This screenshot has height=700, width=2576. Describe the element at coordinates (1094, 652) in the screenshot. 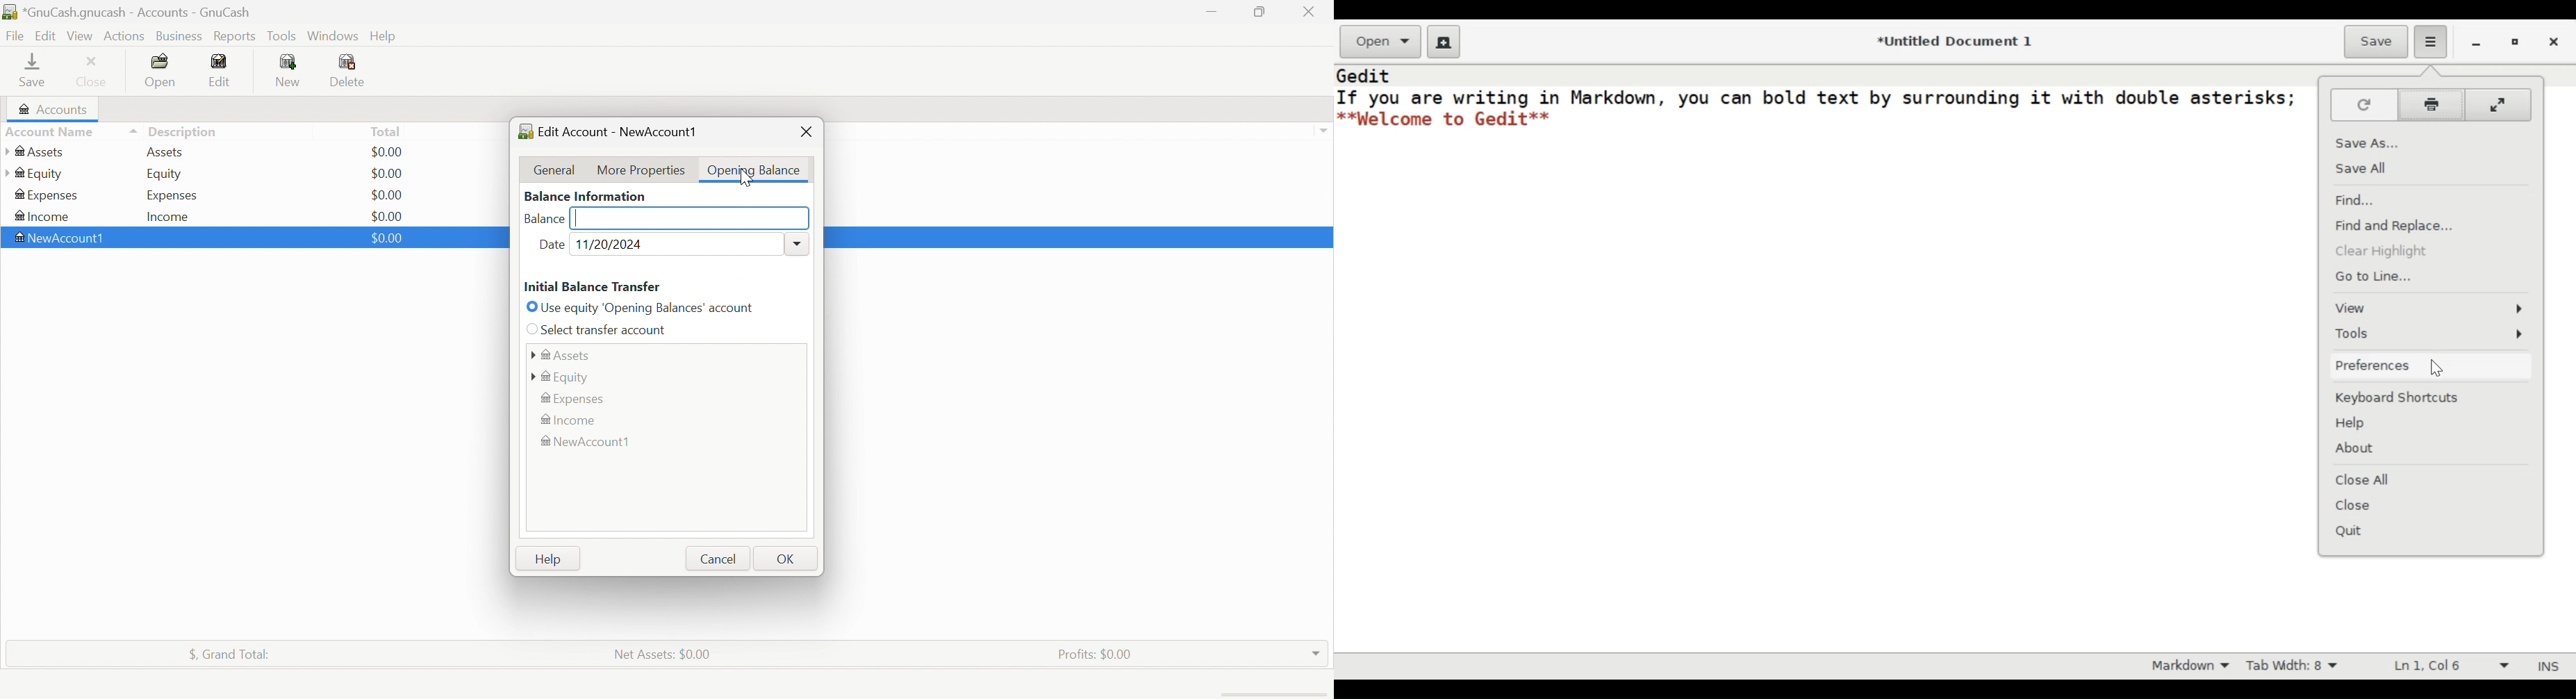

I see `Profits: $0.00` at that location.